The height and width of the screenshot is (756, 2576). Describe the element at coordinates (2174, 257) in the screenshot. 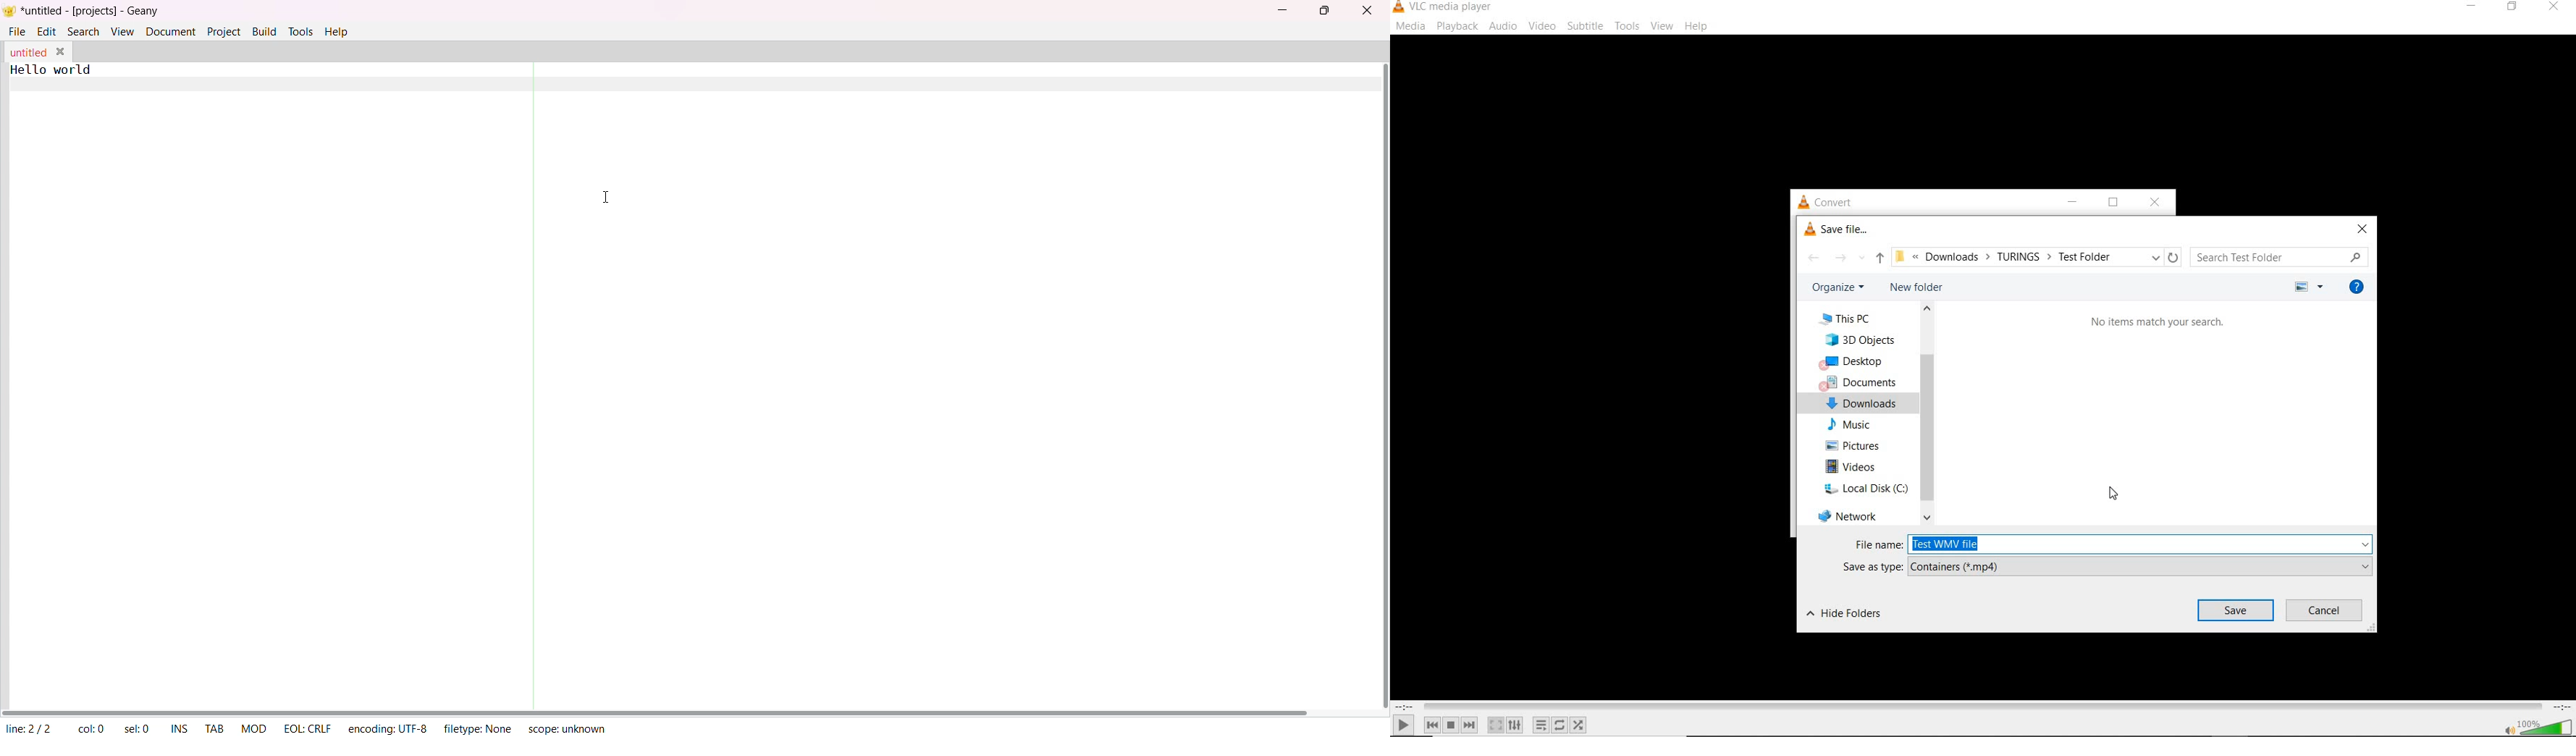

I see `refresh "downloads"` at that location.